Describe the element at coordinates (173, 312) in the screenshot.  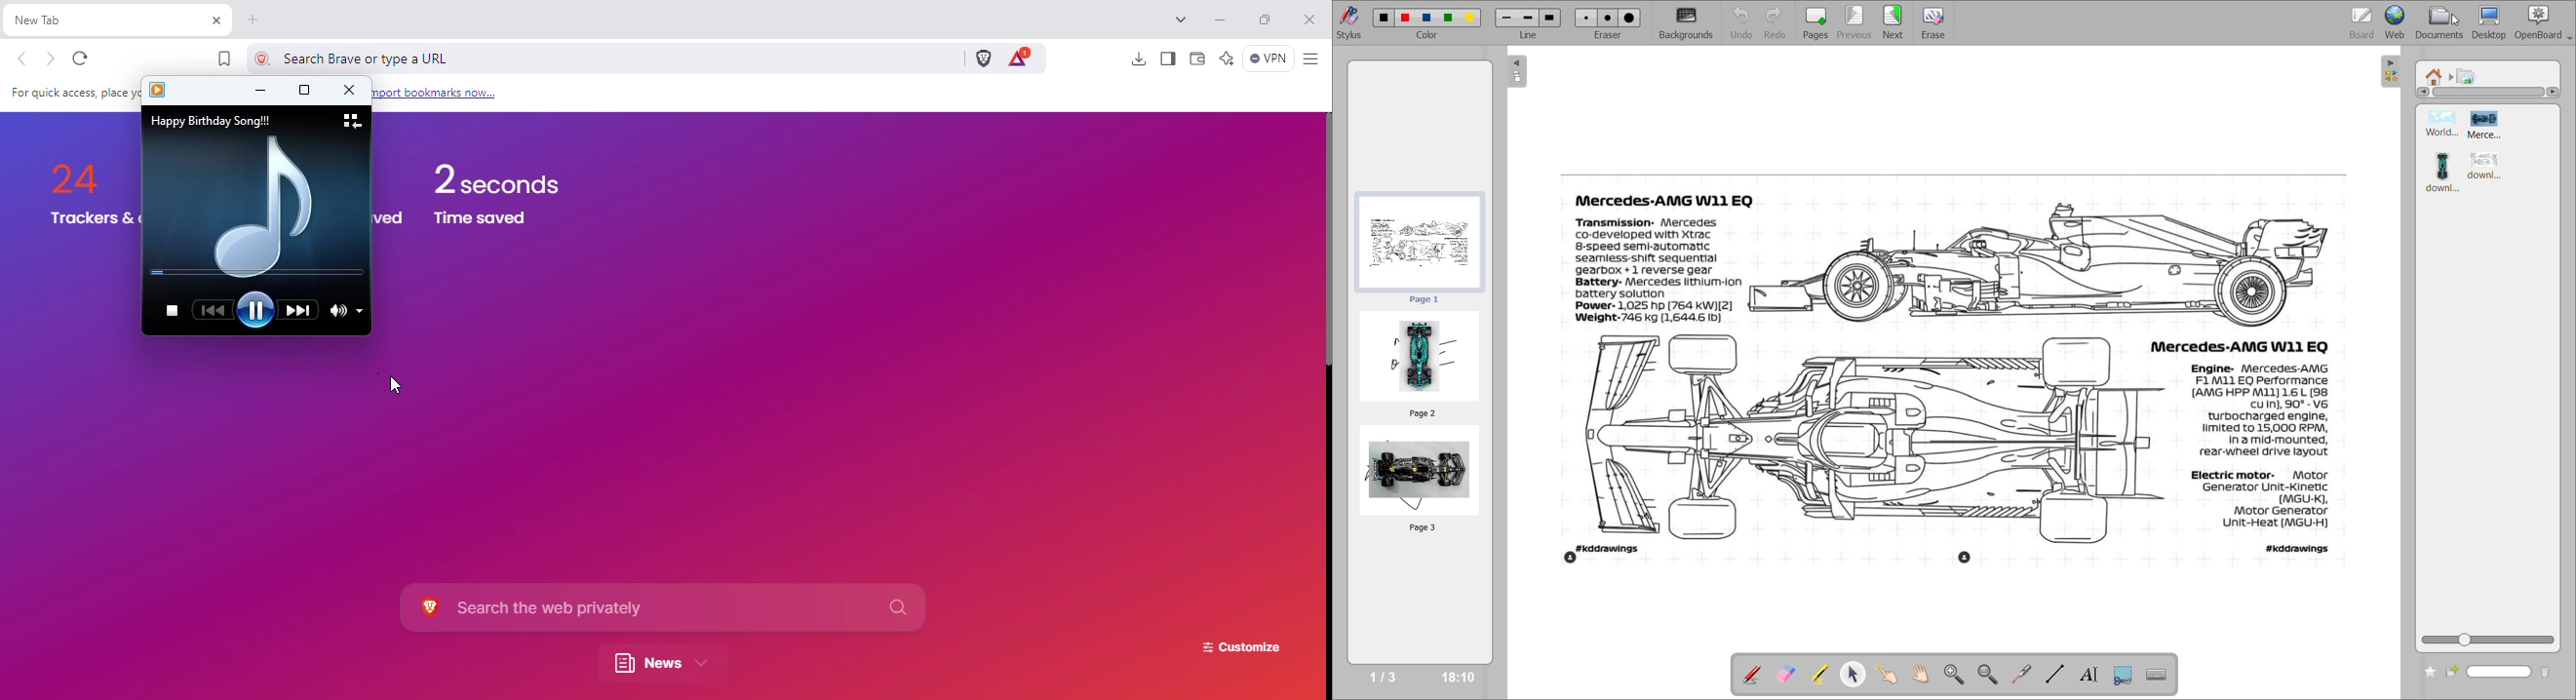
I see `stop` at that location.